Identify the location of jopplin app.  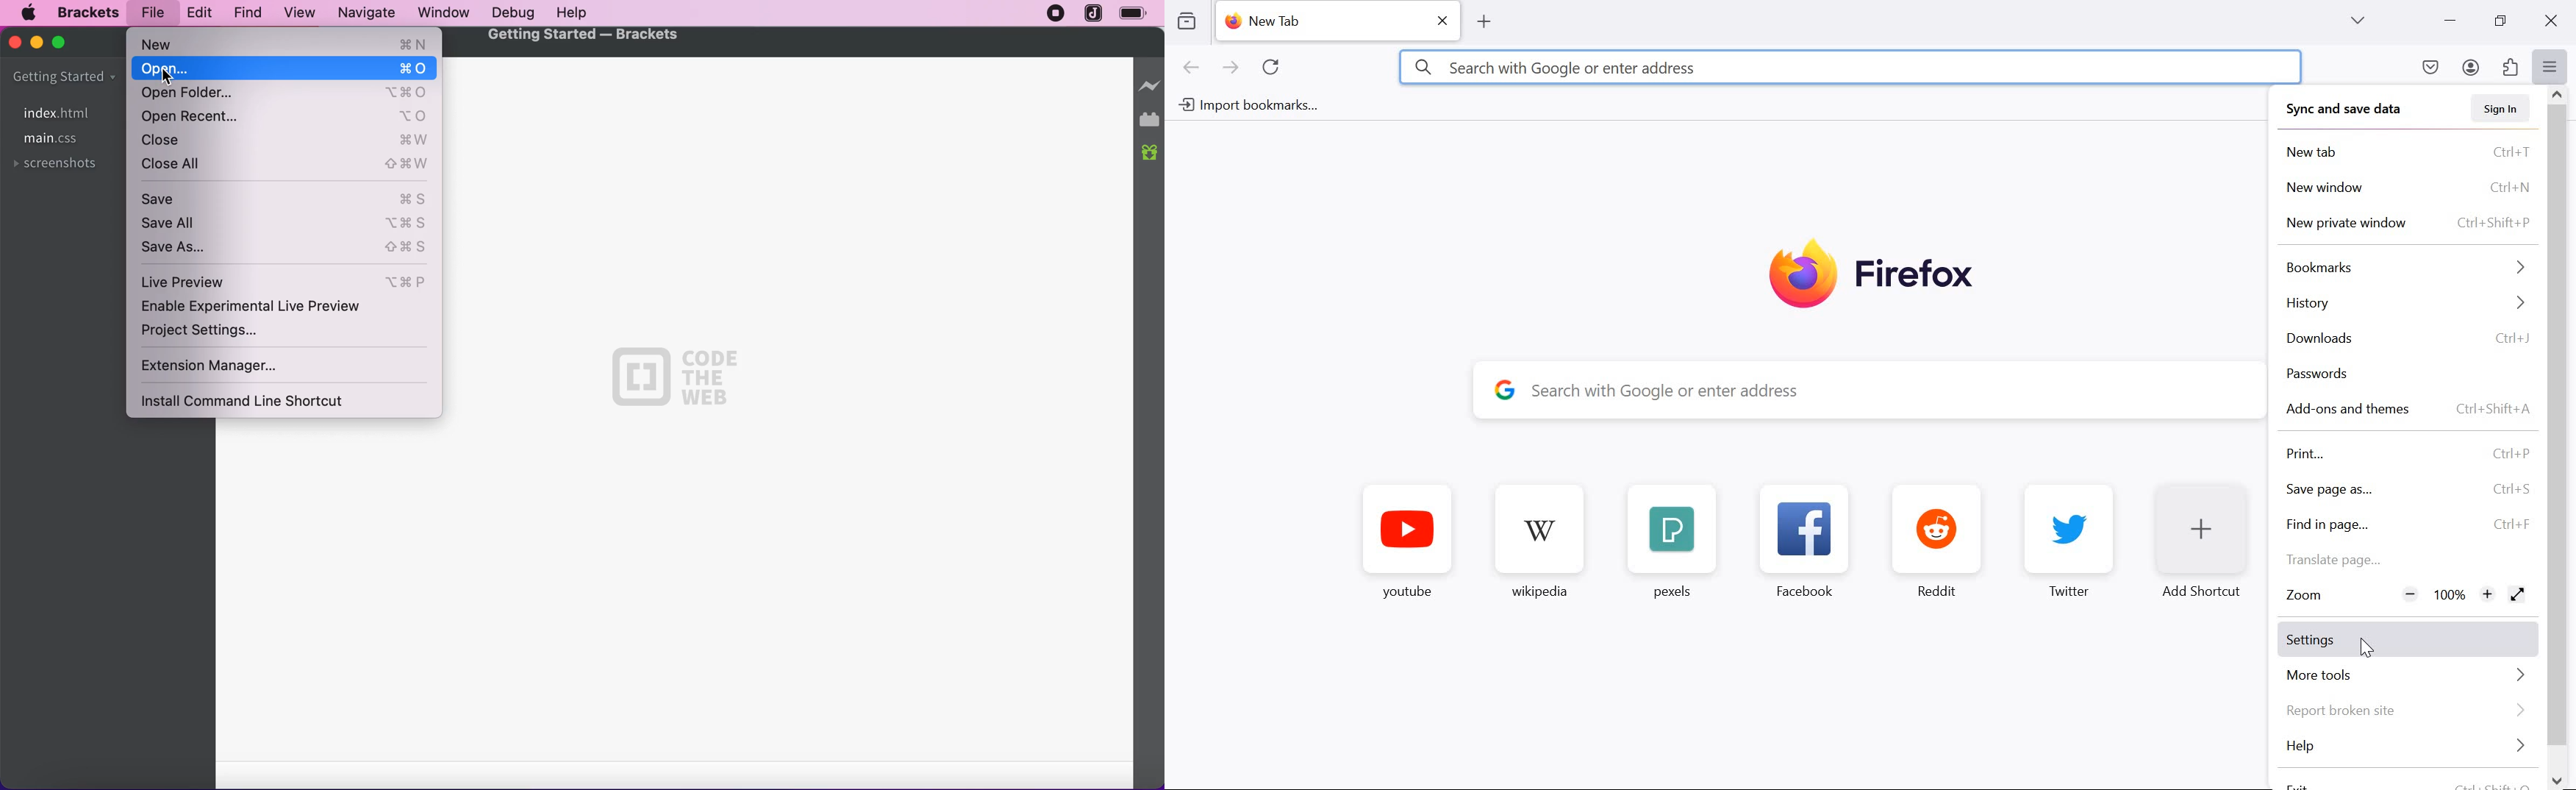
(1095, 14).